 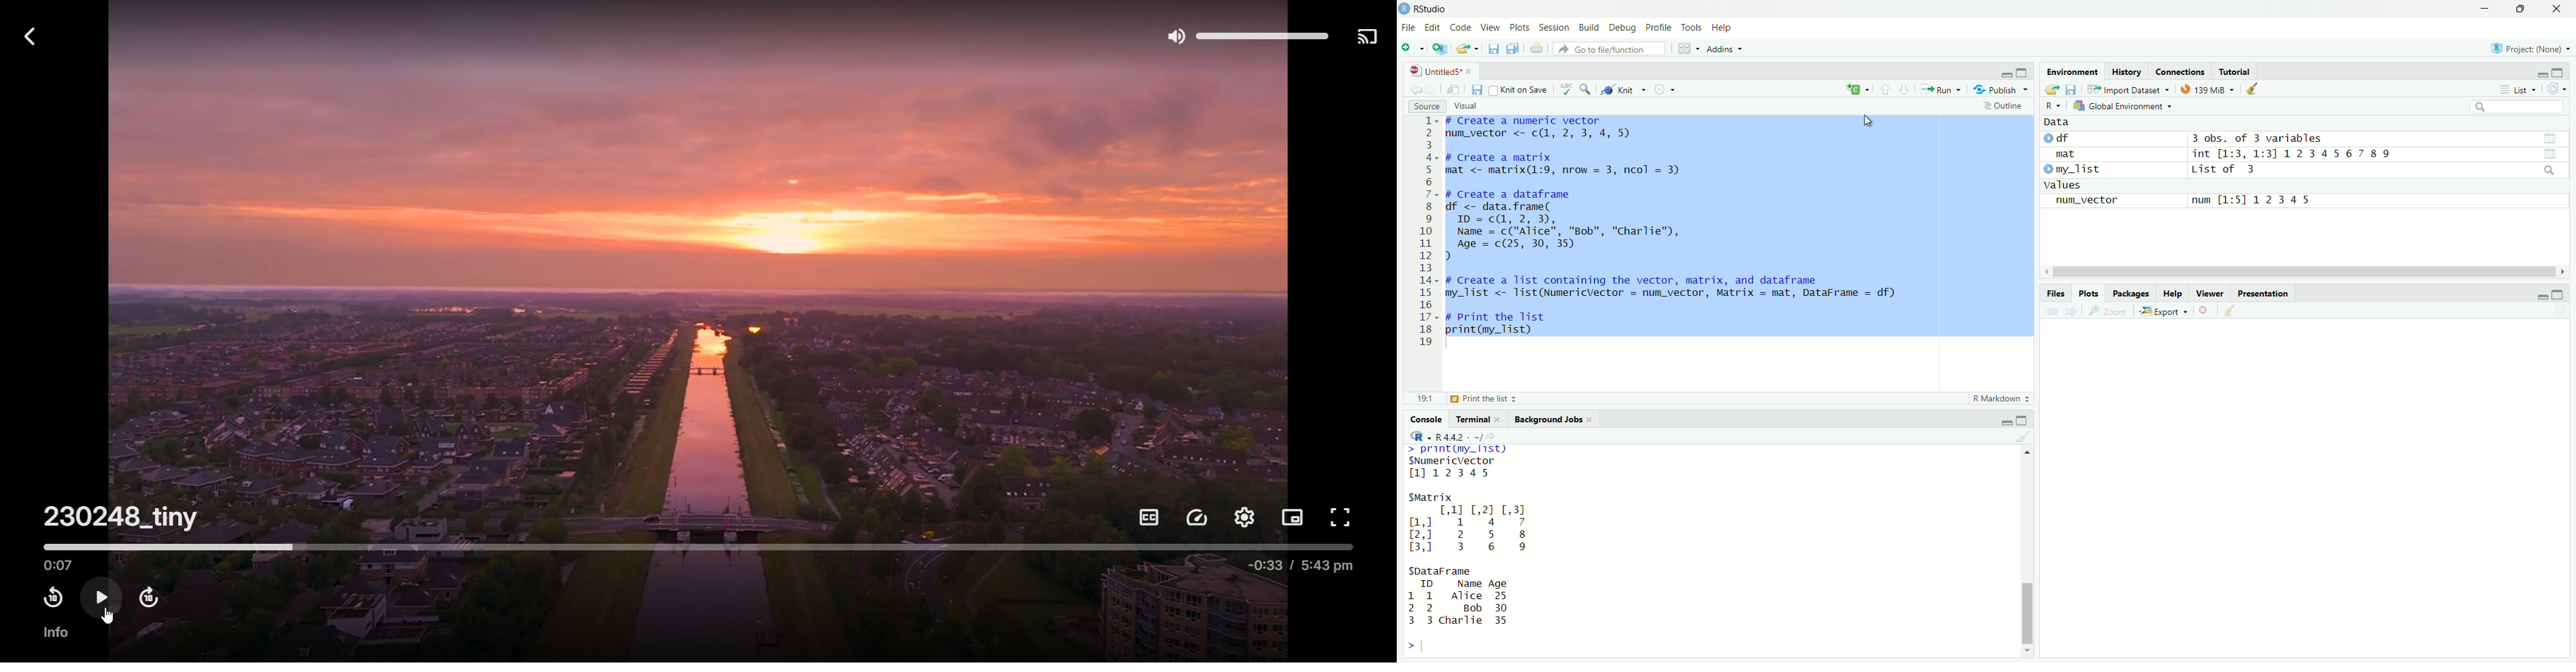 I want to click on Outline, so click(x=2004, y=108).